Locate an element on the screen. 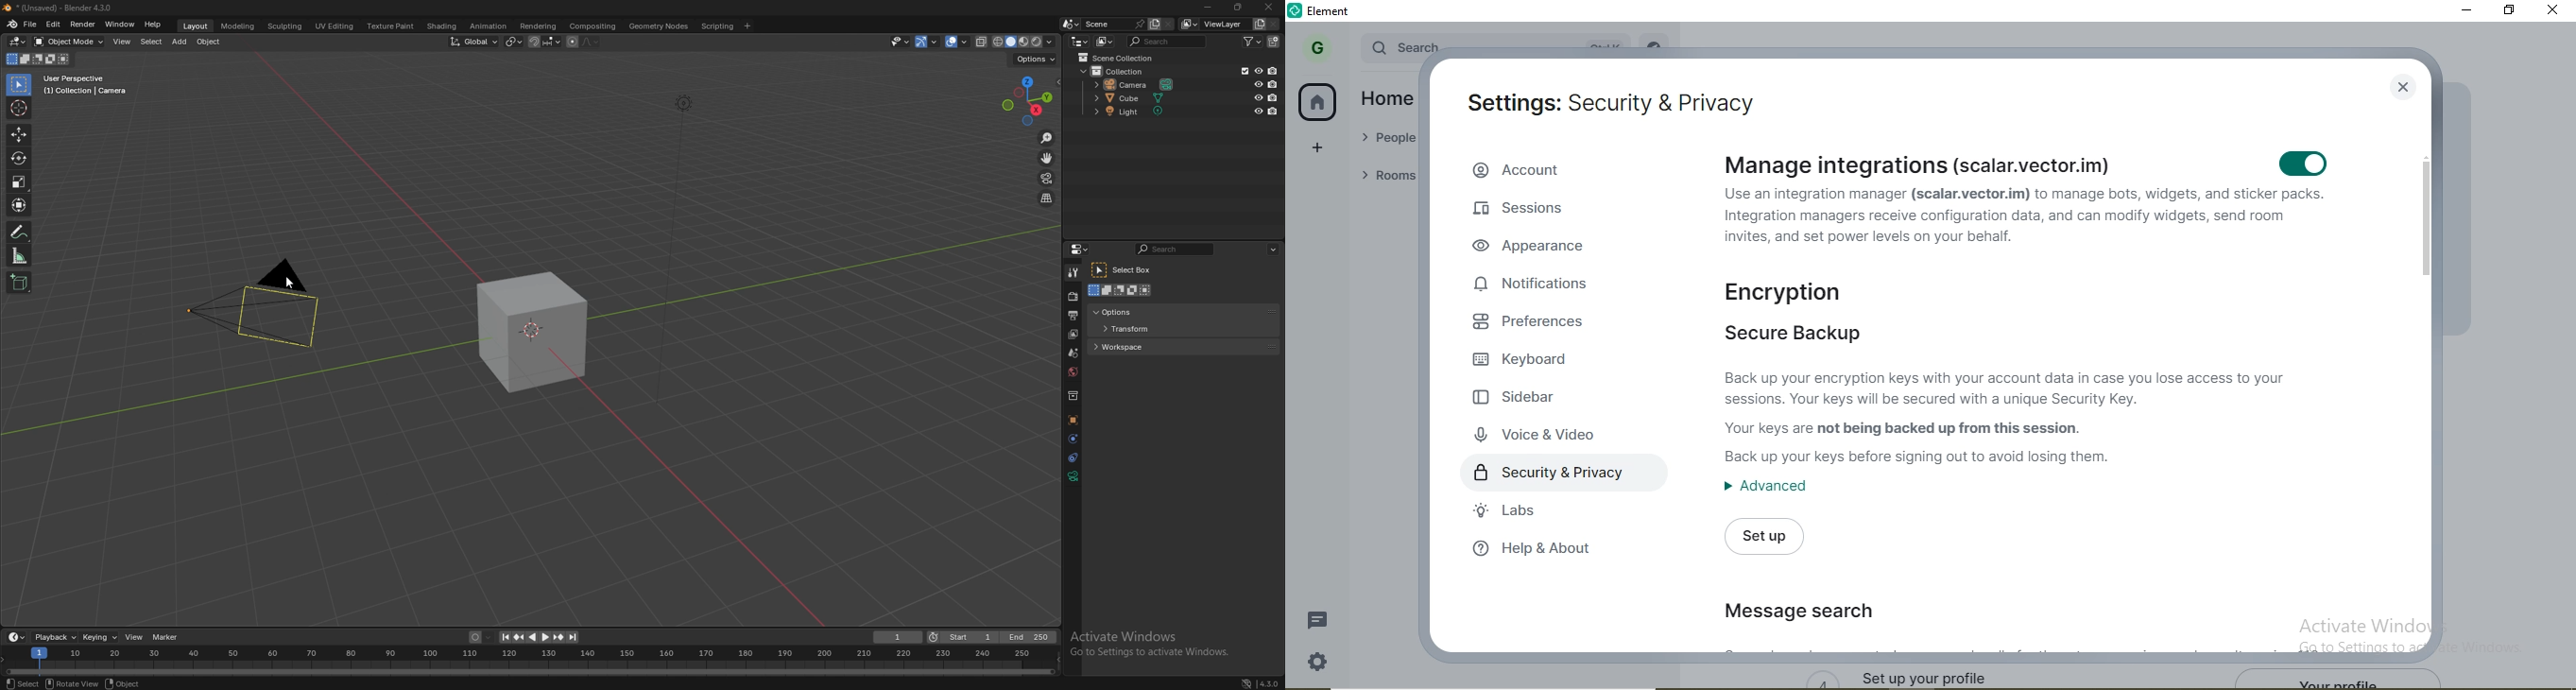 The width and height of the screenshot is (2576, 700). Manage Integrations is located at coordinates (1964, 165).